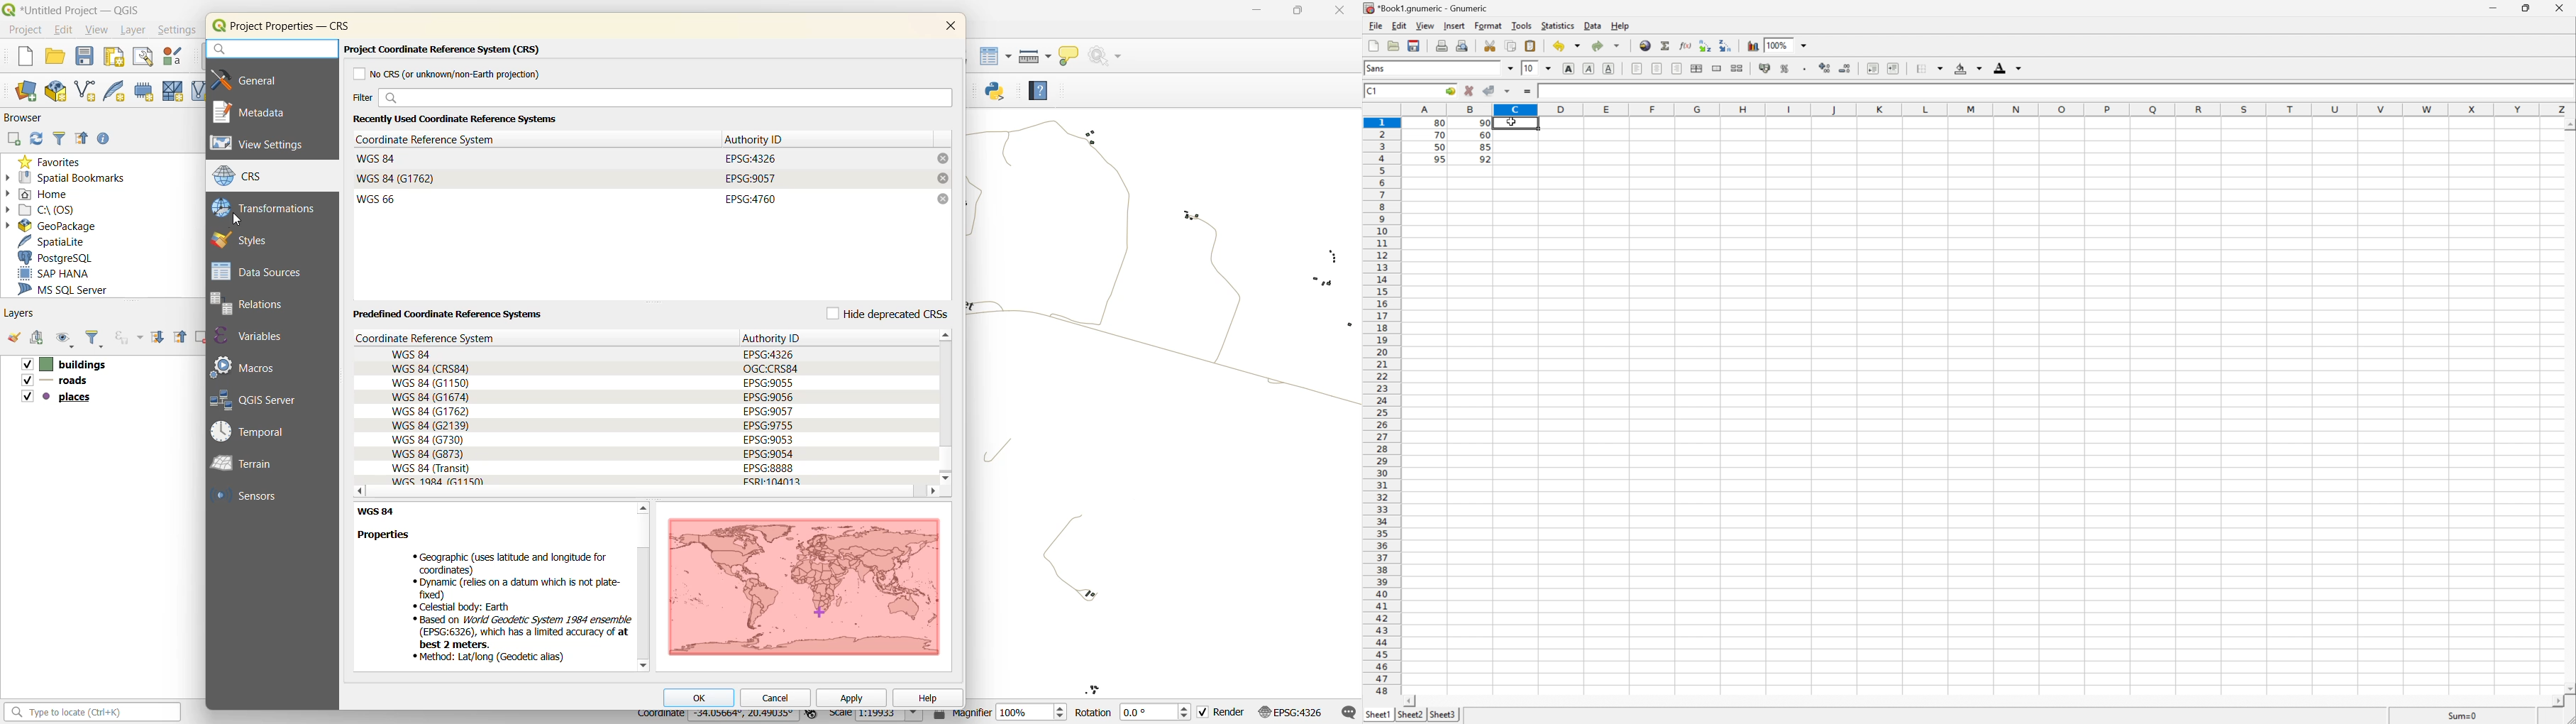 The width and height of the screenshot is (2576, 728). What do you see at coordinates (1784, 45) in the screenshot?
I see `100%` at bounding box center [1784, 45].